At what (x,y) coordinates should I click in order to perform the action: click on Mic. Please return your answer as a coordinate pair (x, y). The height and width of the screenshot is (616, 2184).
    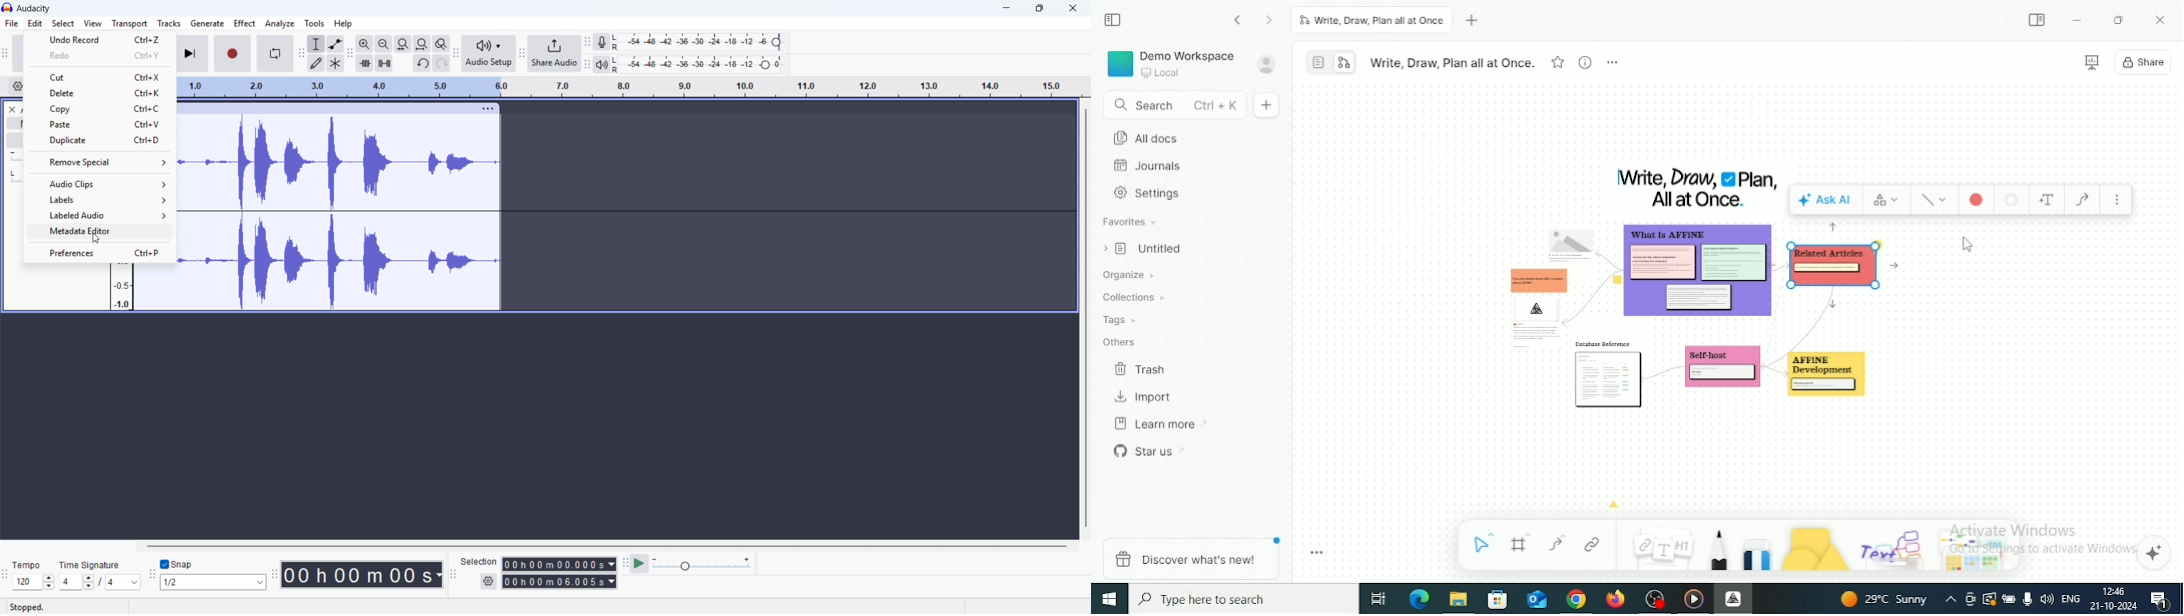
    Looking at the image, I should click on (2027, 600).